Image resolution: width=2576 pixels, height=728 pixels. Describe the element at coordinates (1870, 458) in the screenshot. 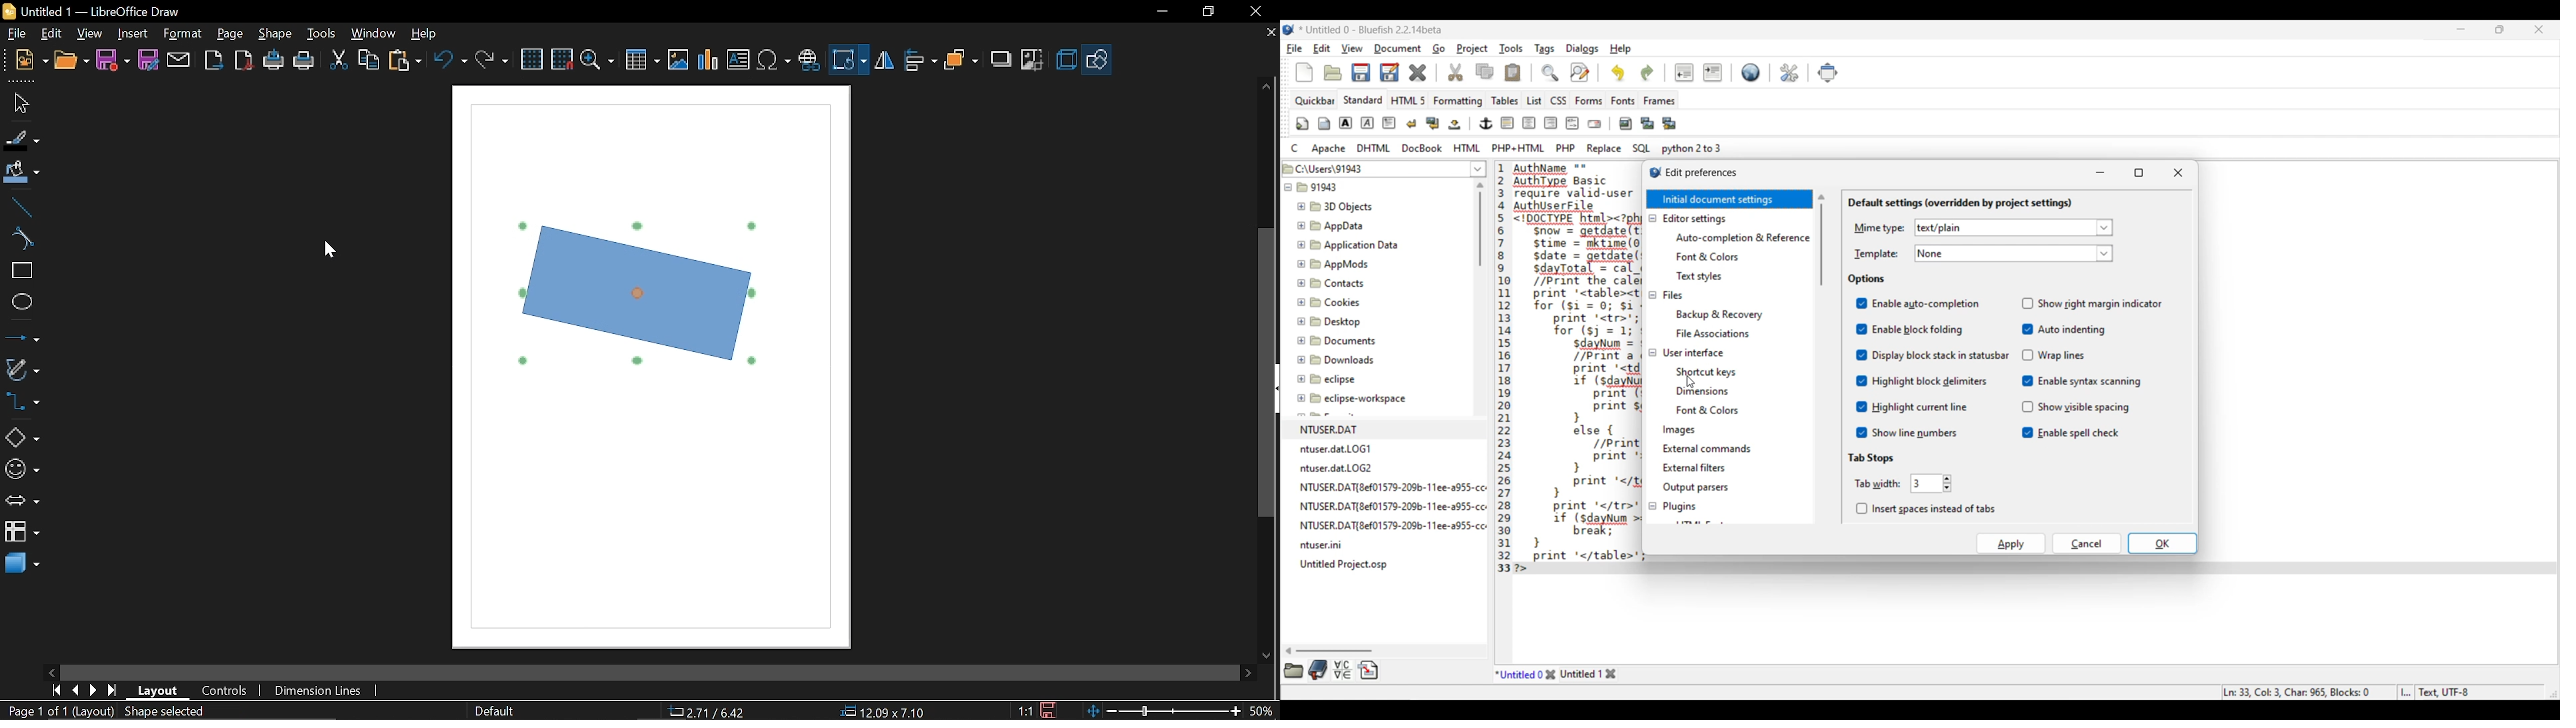

I see `Section title` at that location.